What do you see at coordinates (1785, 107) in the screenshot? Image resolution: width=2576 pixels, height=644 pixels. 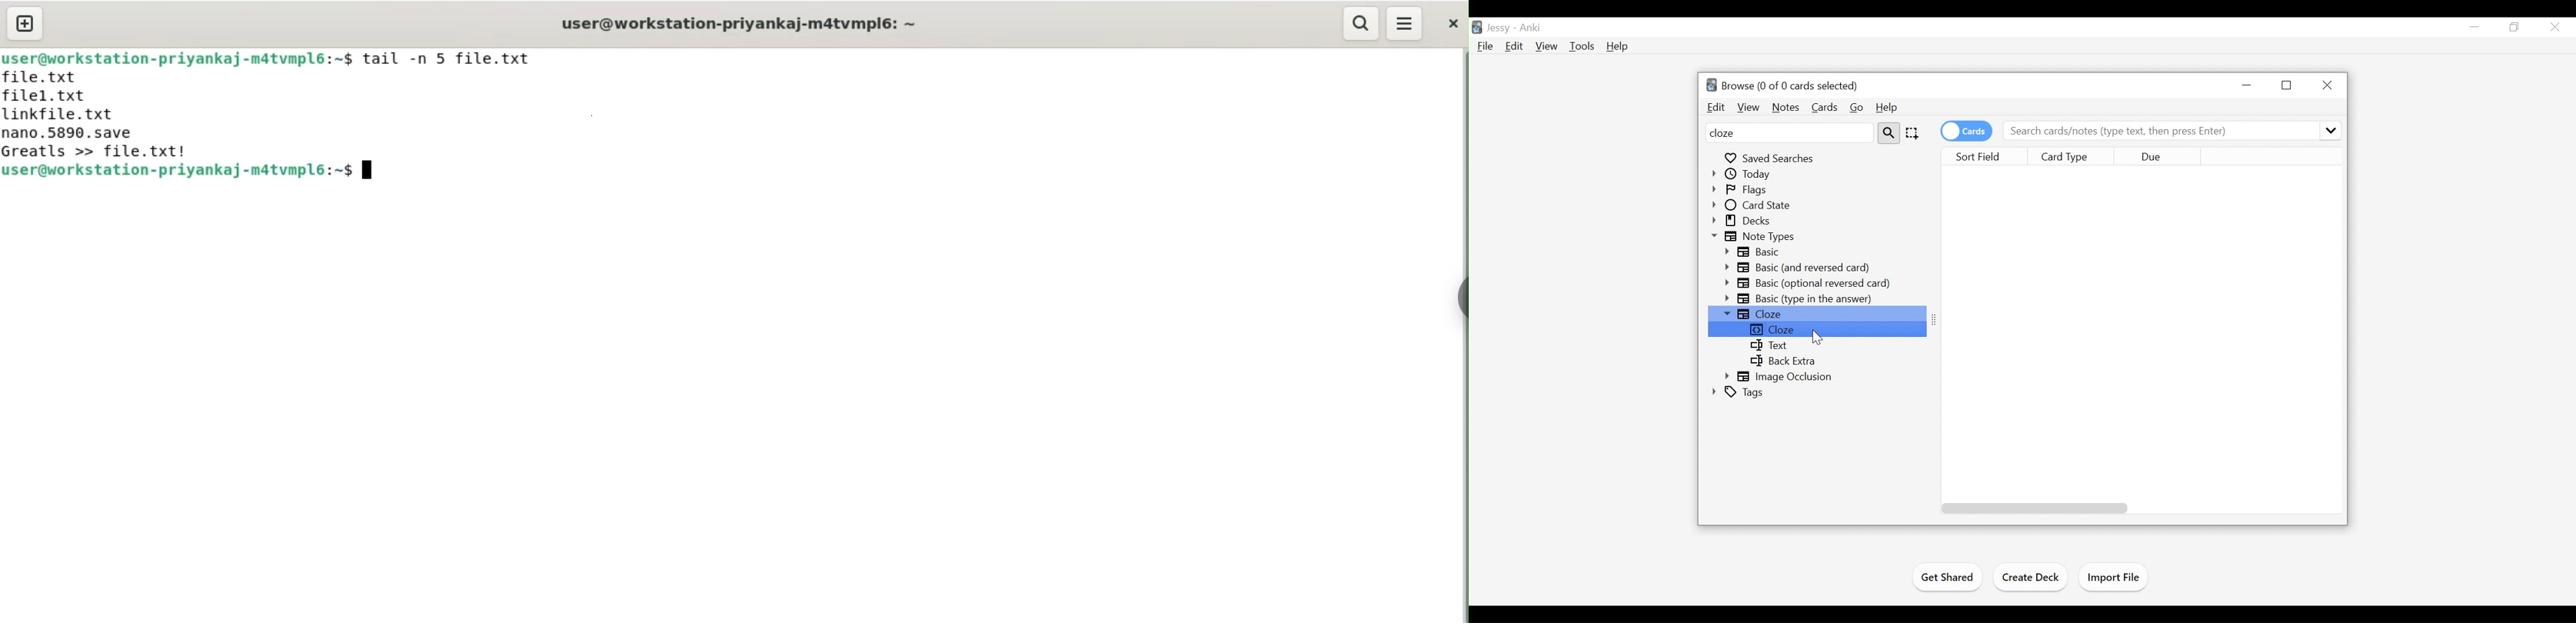 I see `Notes` at bounding box center [1785, 107].